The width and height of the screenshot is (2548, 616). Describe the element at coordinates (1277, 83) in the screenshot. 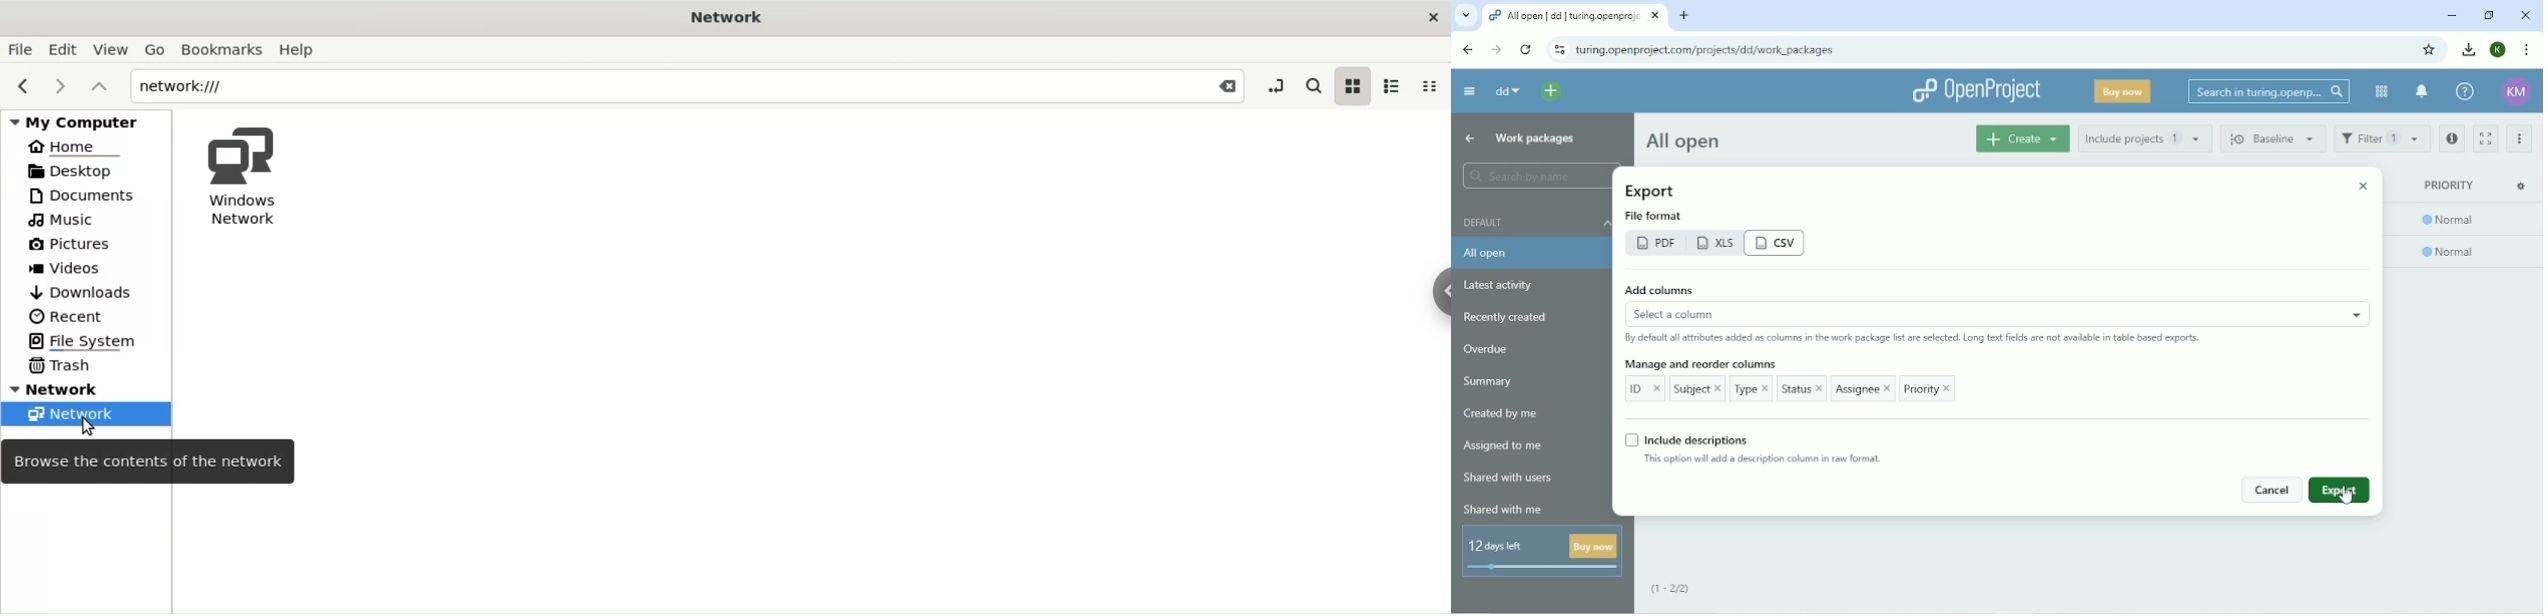

I see `toggle location entry` at that location.